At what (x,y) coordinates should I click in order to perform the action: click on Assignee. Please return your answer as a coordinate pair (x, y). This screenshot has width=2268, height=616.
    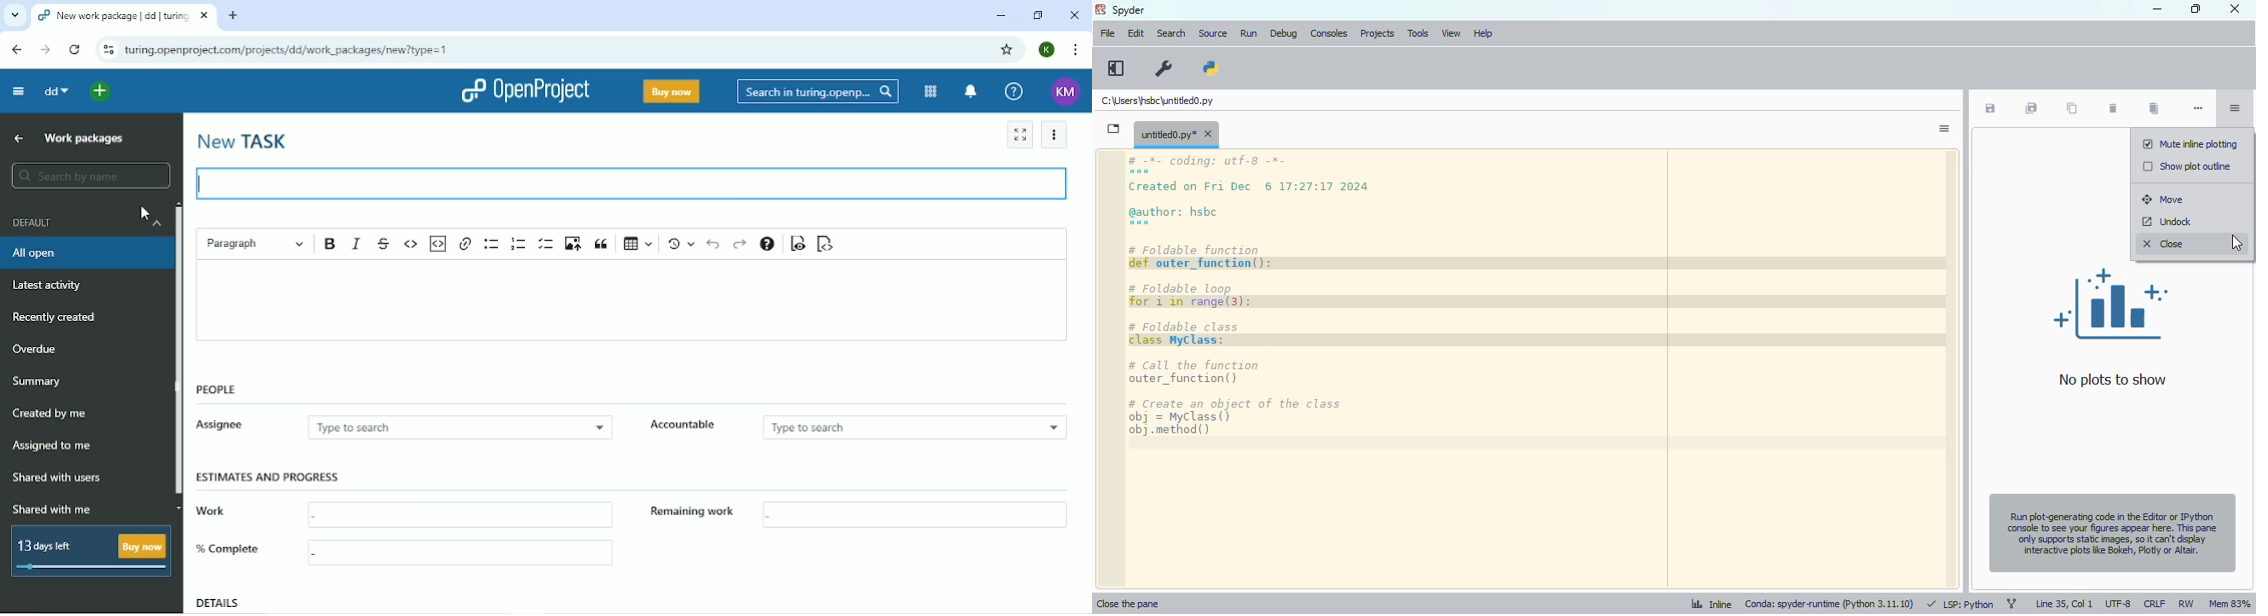
    Looking at the image, I should click on (228, 426).